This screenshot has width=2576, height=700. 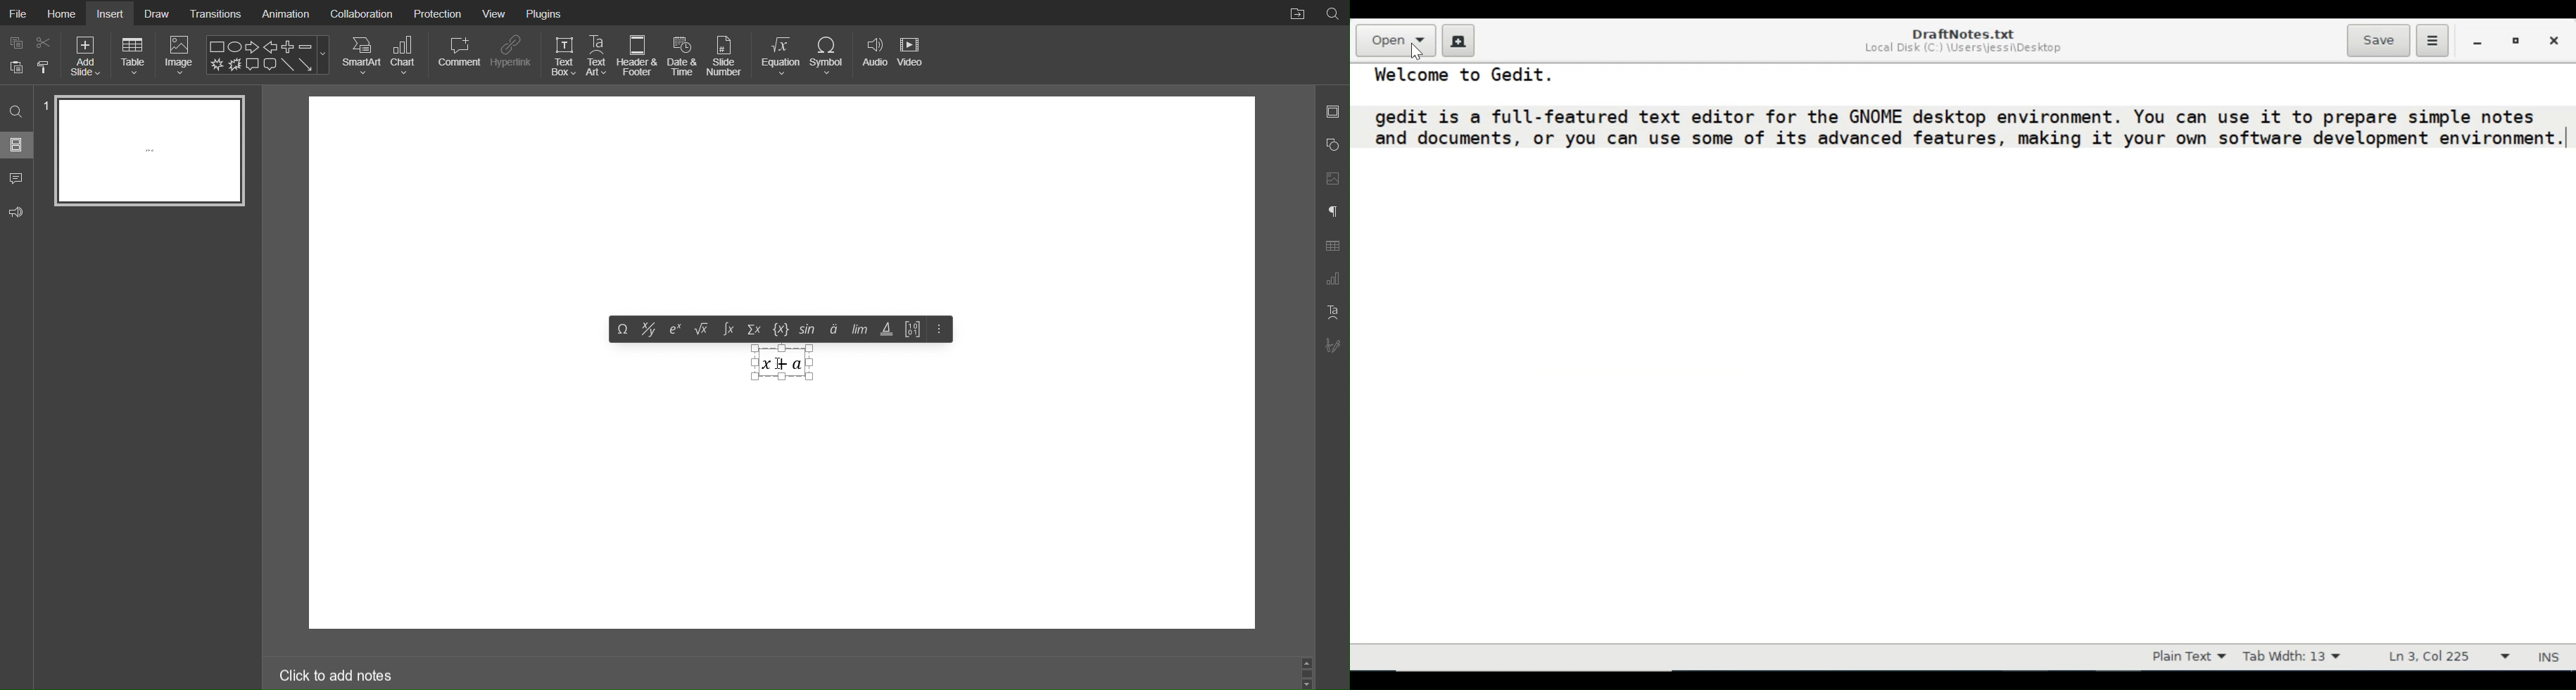 What do you see at coordinates (134, 56) in the screenshot?
I see `Table` at bounding box center [134, 56].